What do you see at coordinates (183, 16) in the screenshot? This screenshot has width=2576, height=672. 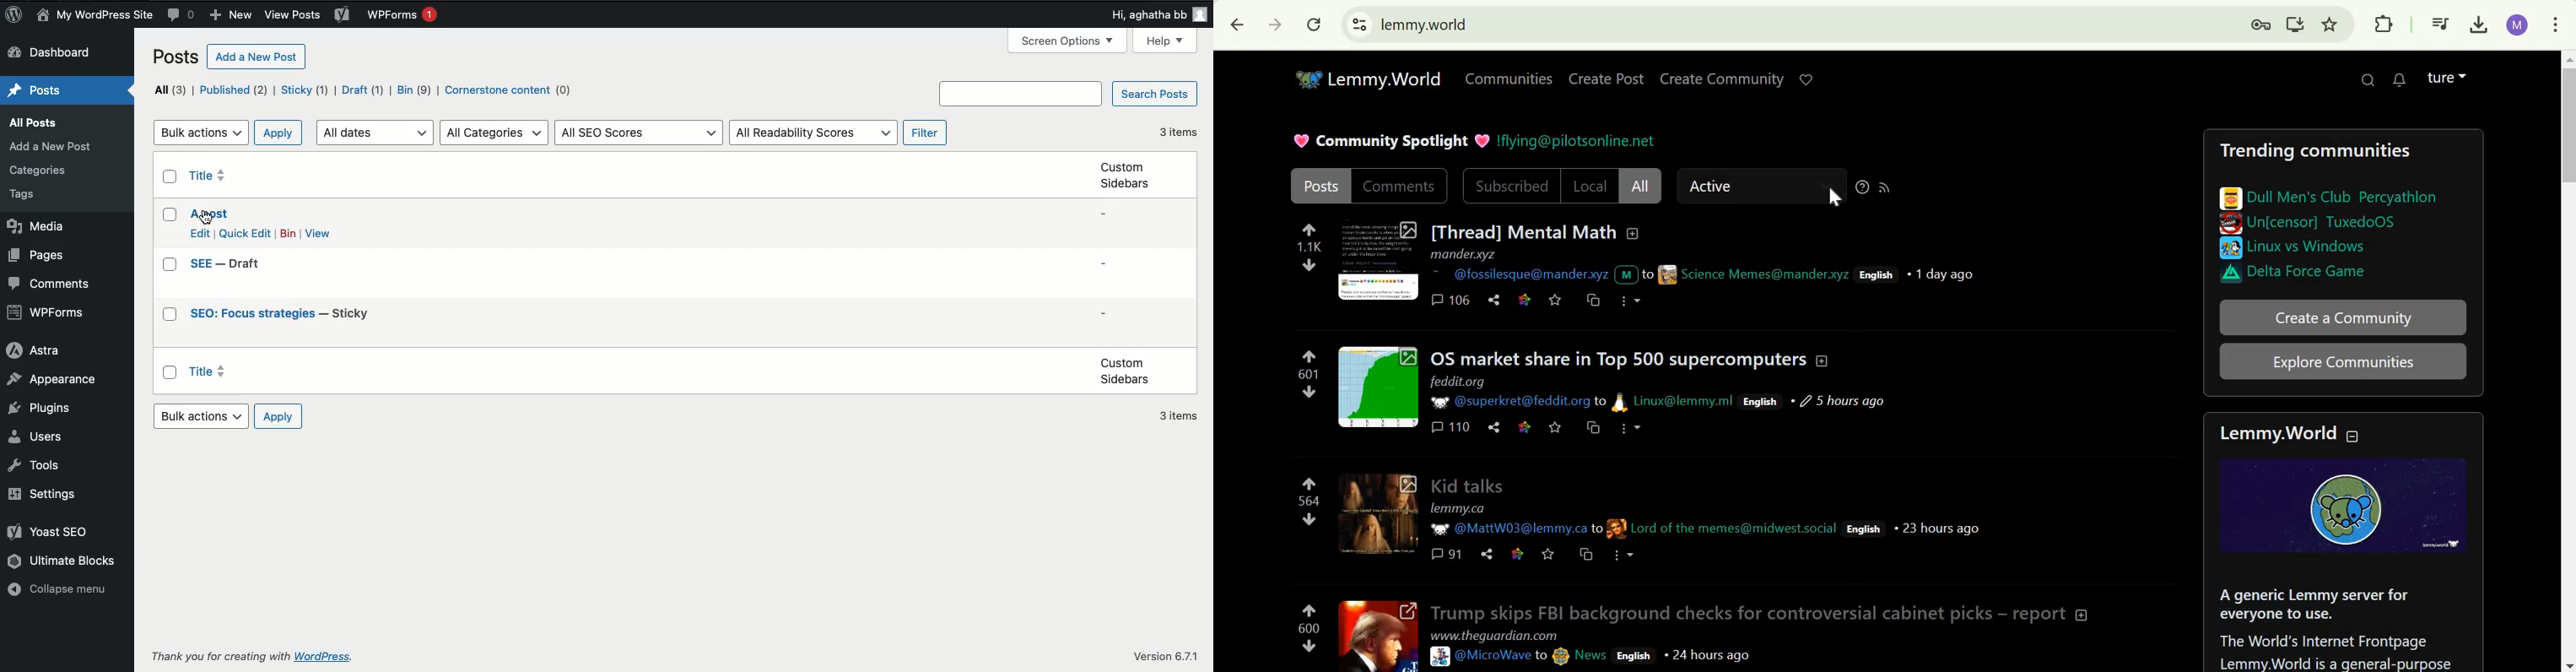 I see `Comments` at bounding box center [183, 16].